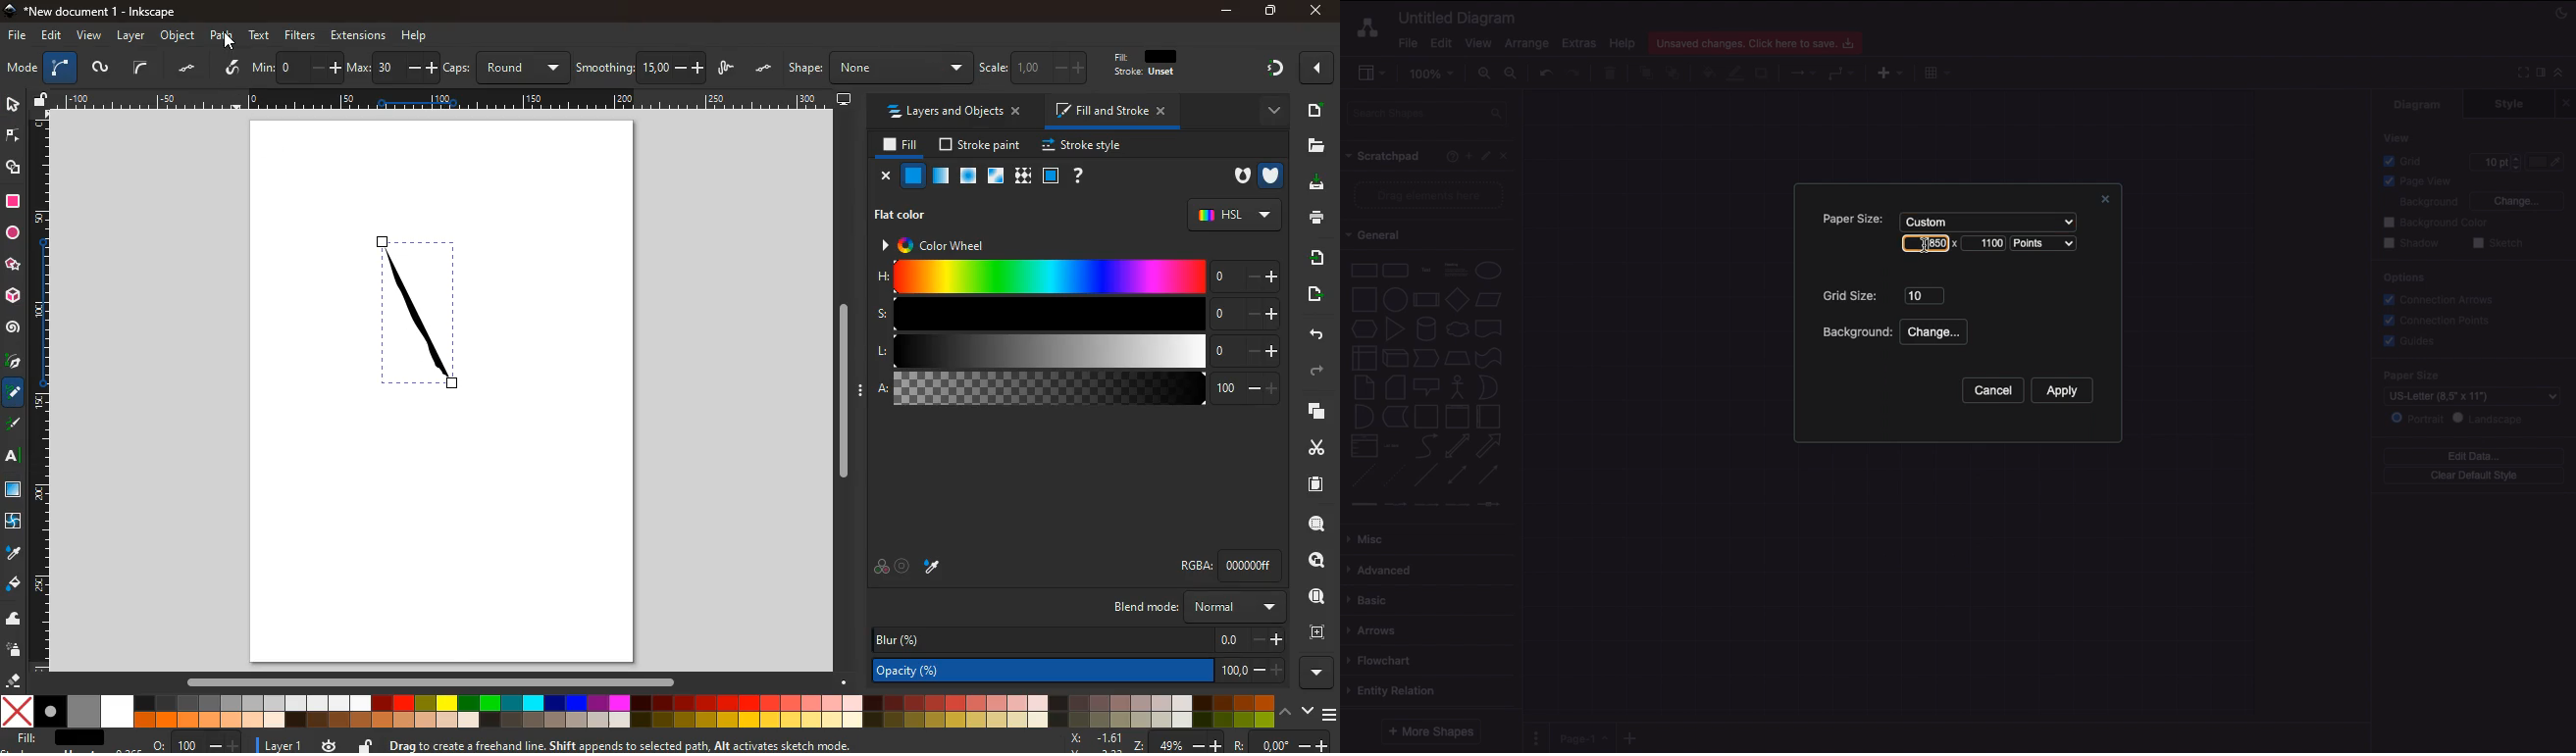 The width and height of the screenshot is (2576, 756). What do you see at coordinates (1622, 42) in the screenshot?
I see `Help` at bounding box center [1622, 42].